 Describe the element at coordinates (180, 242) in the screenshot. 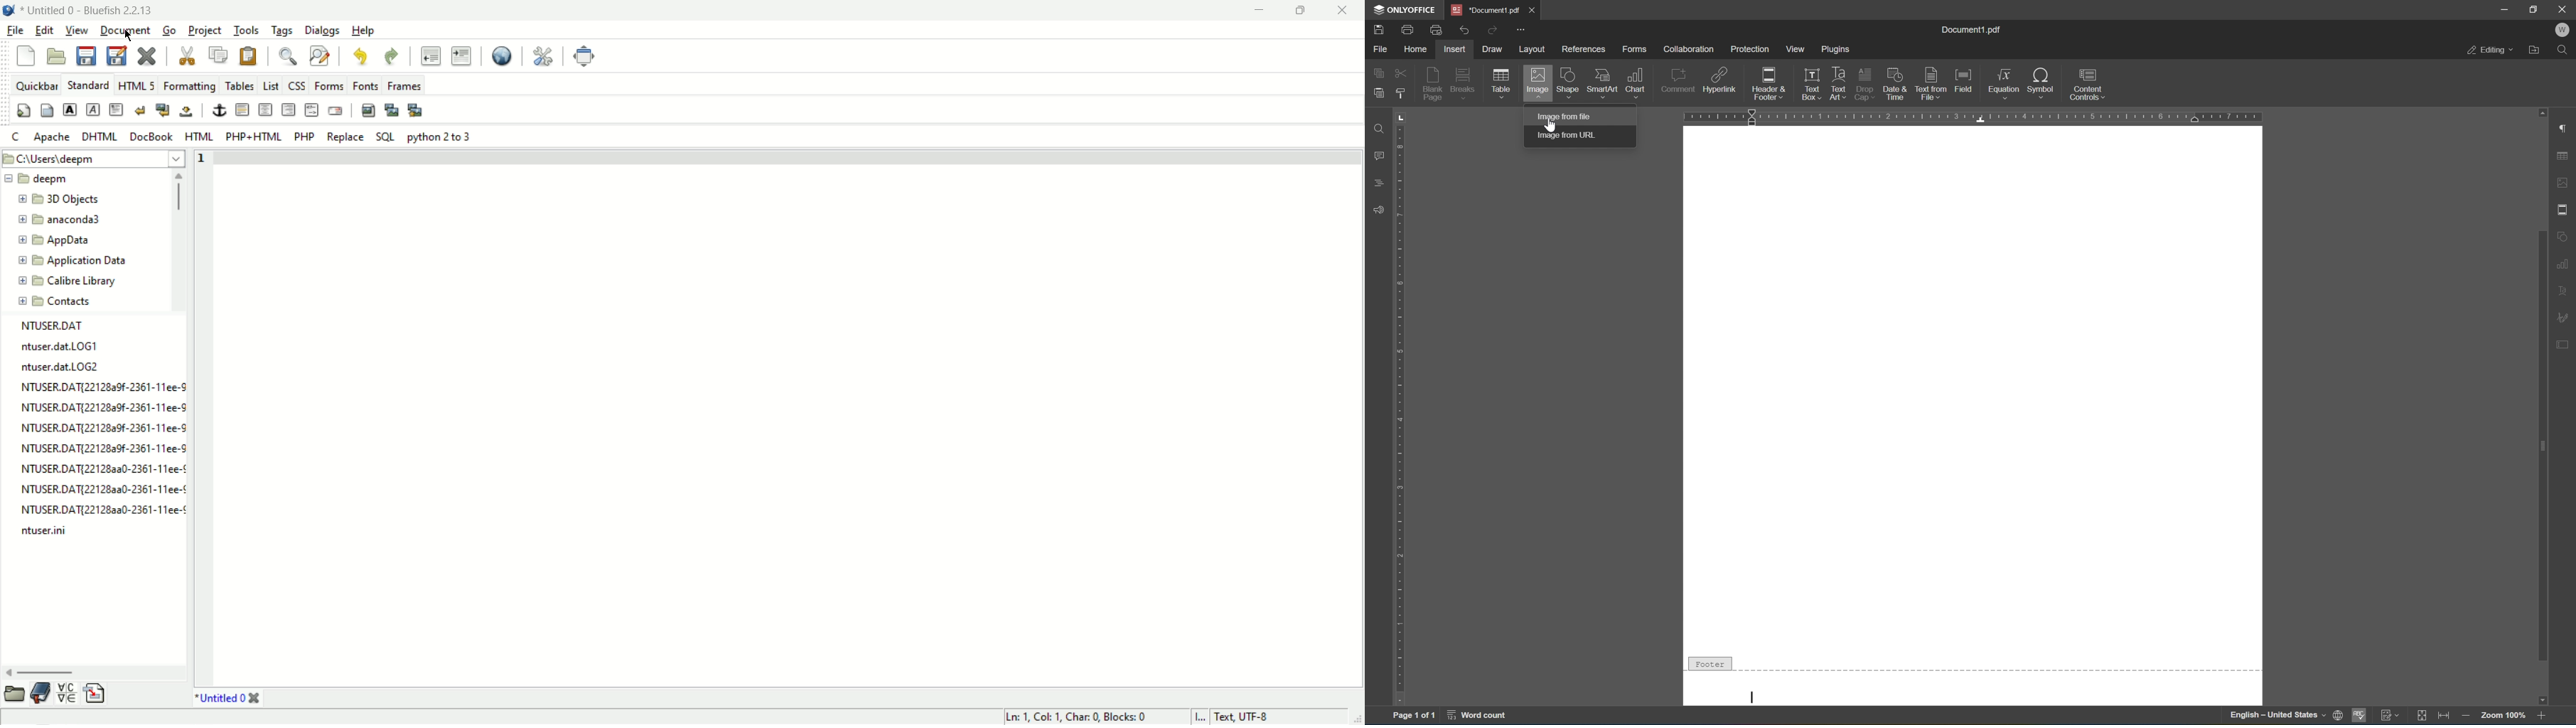

I see `scroll bar` at that location.